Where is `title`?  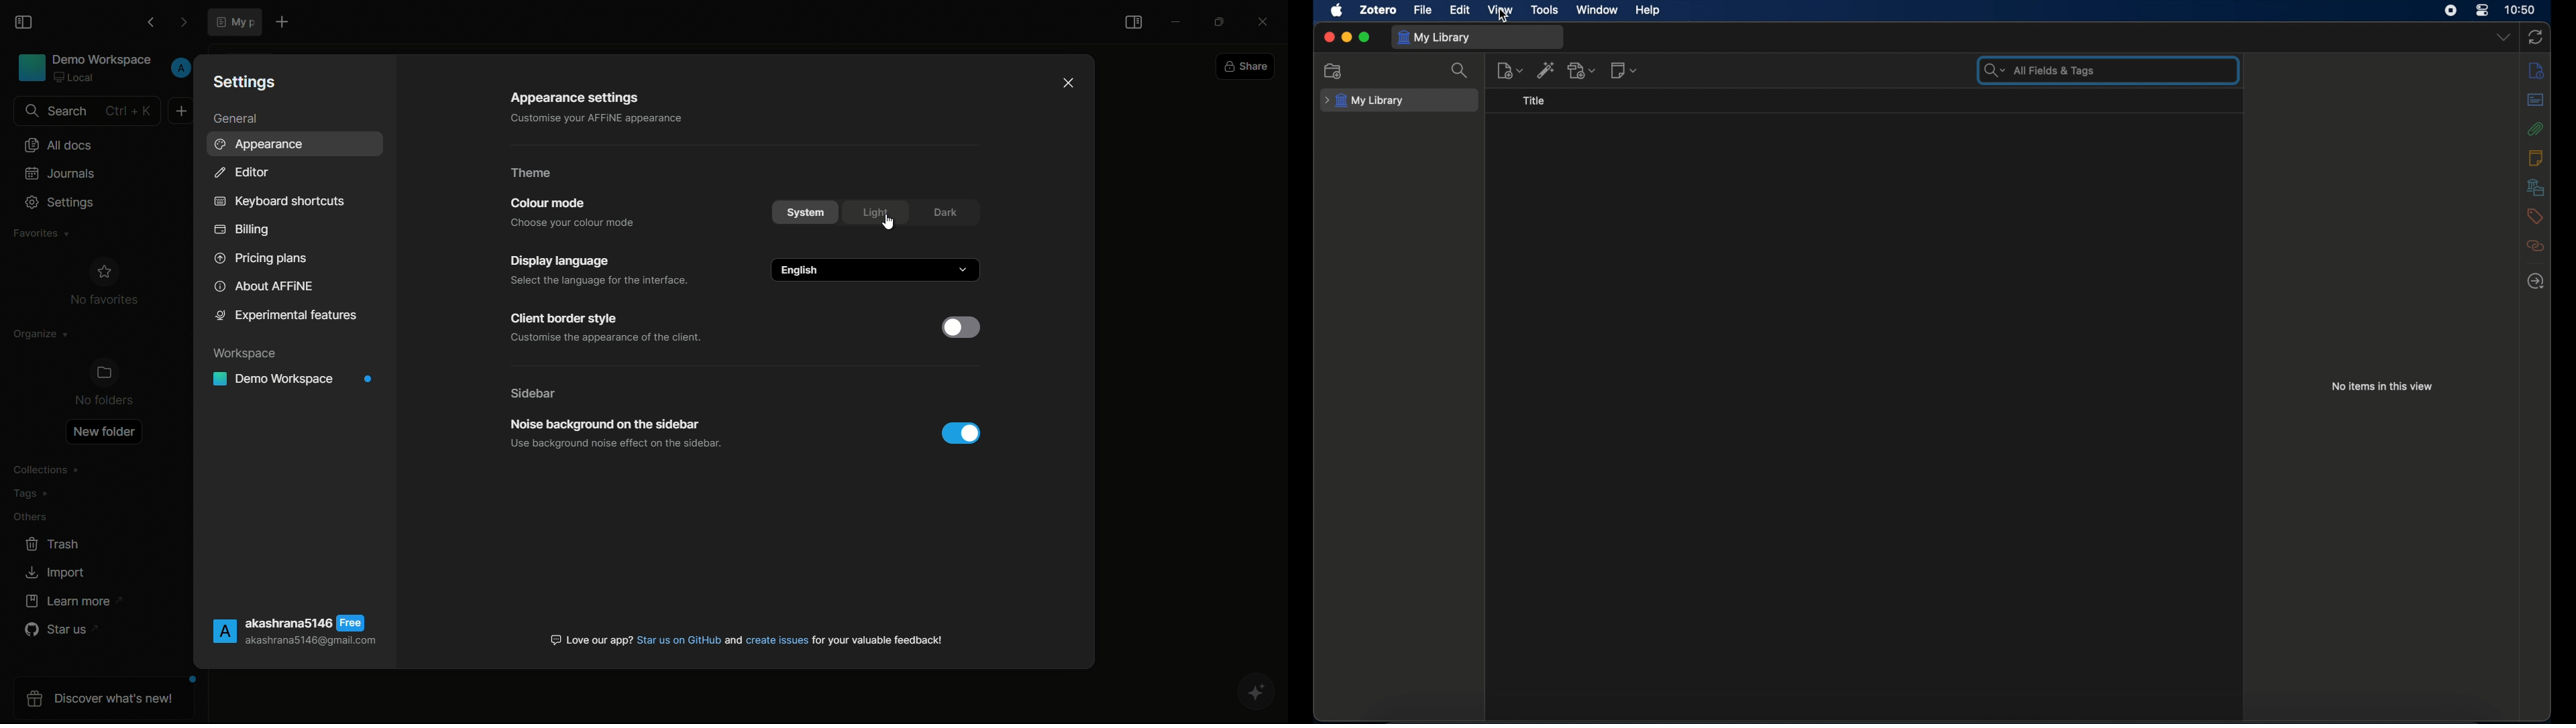 title is located at coordinates (1534, 101).